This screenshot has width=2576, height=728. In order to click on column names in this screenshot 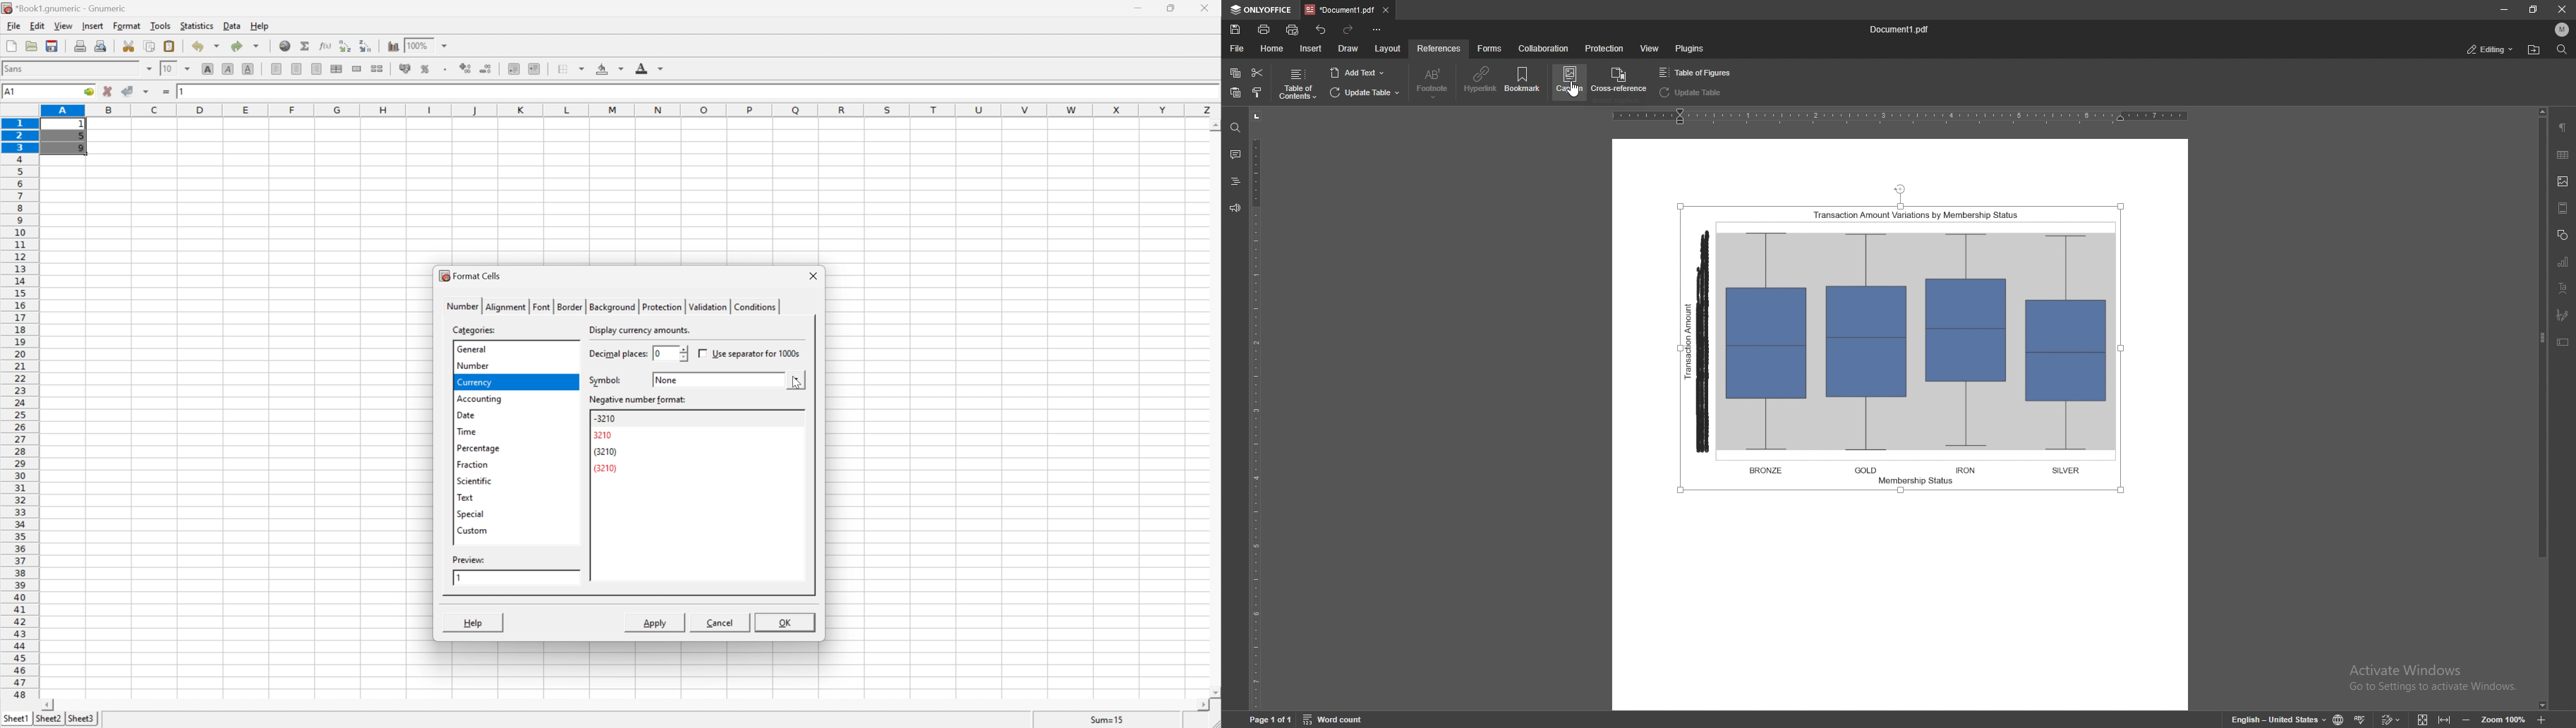, I will do `click(632, 111)`.